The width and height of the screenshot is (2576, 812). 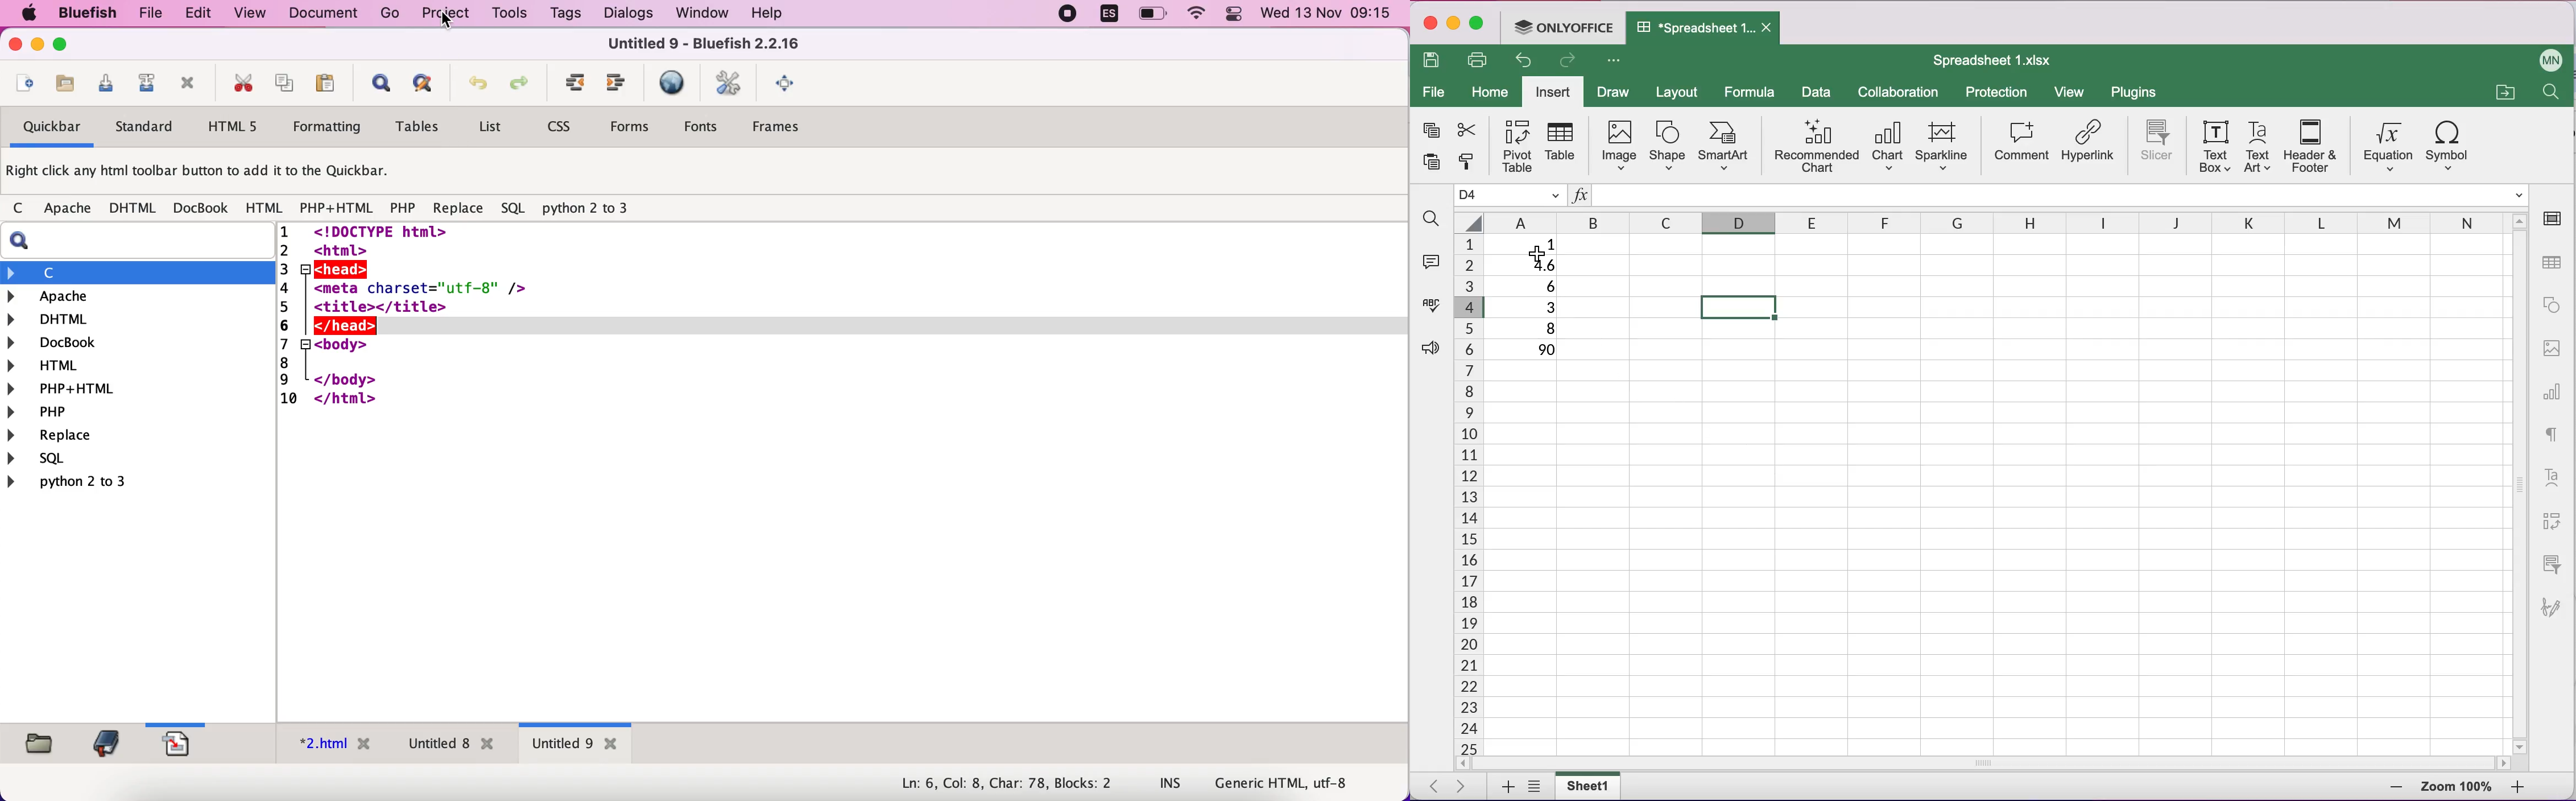 What do you see at coordinates (85, 481) in the screenshot?
I see `python 2 to 3` at bounding box center [85, 481].